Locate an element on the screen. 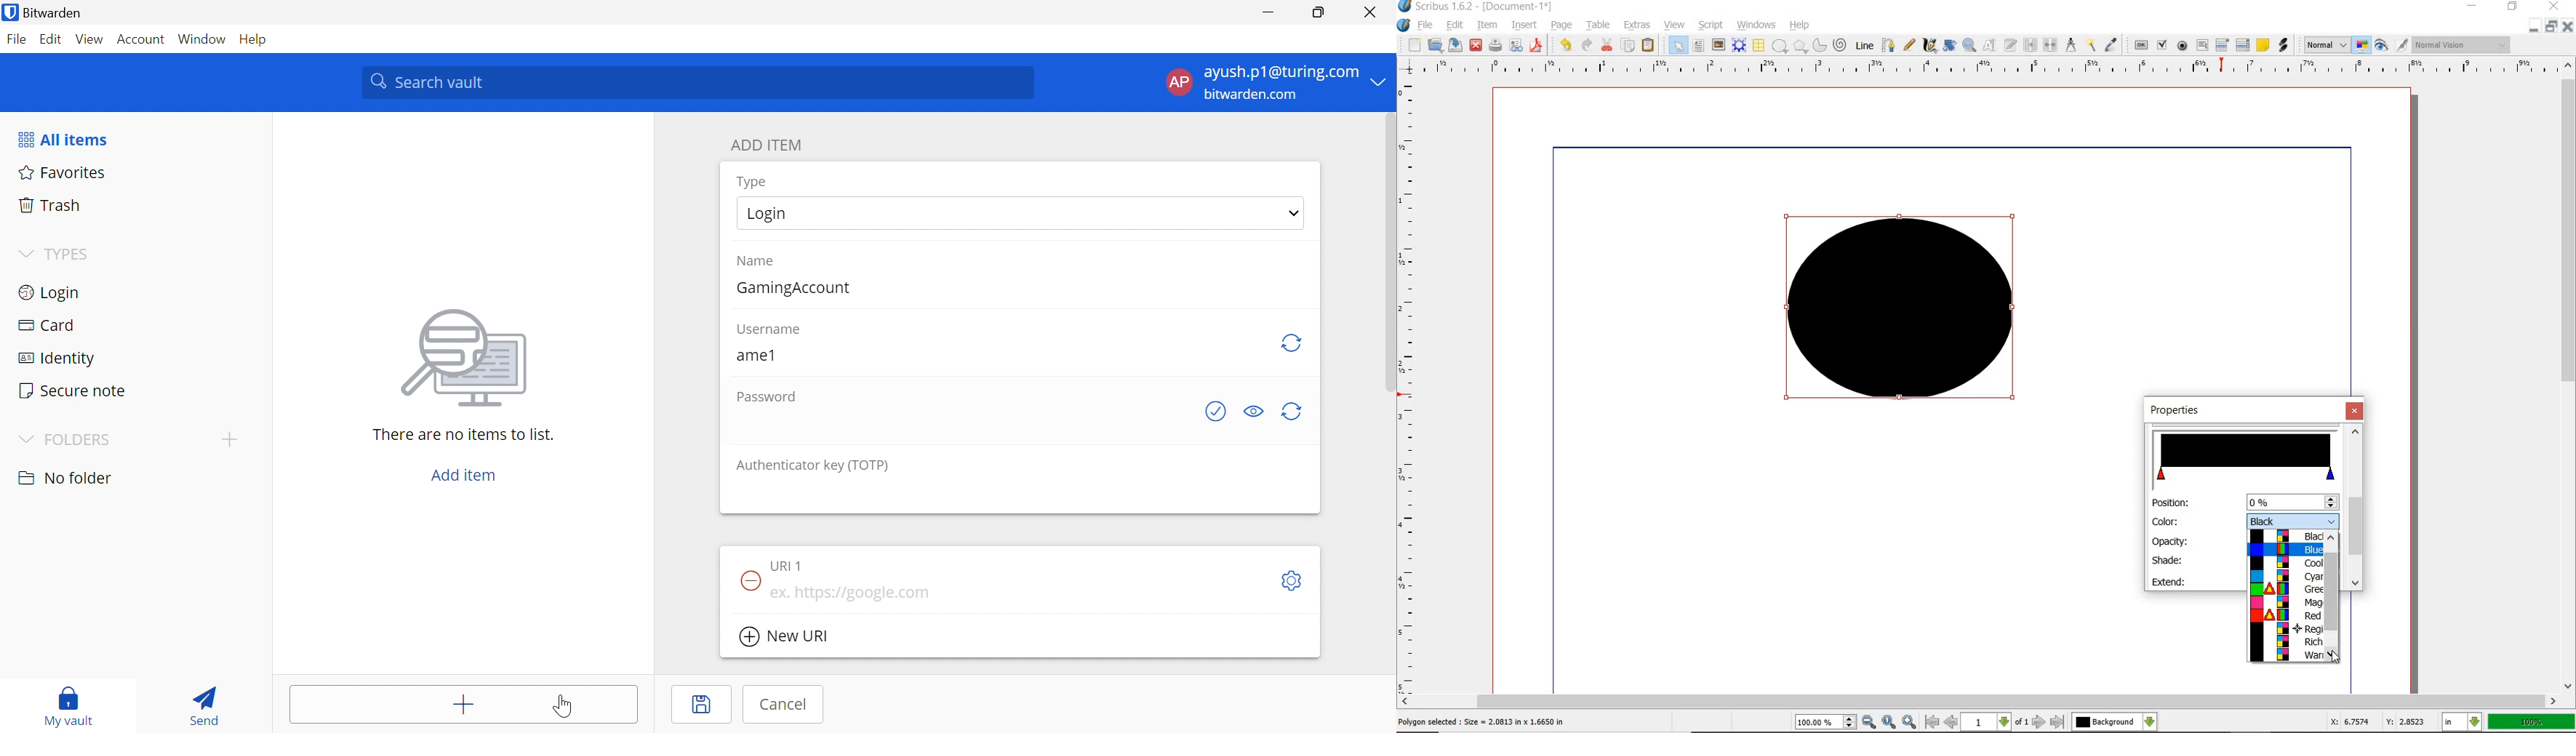 Image resolution: width=2576 pixels, height=756 pixels. TYPES is located at coordinates (71, 253).